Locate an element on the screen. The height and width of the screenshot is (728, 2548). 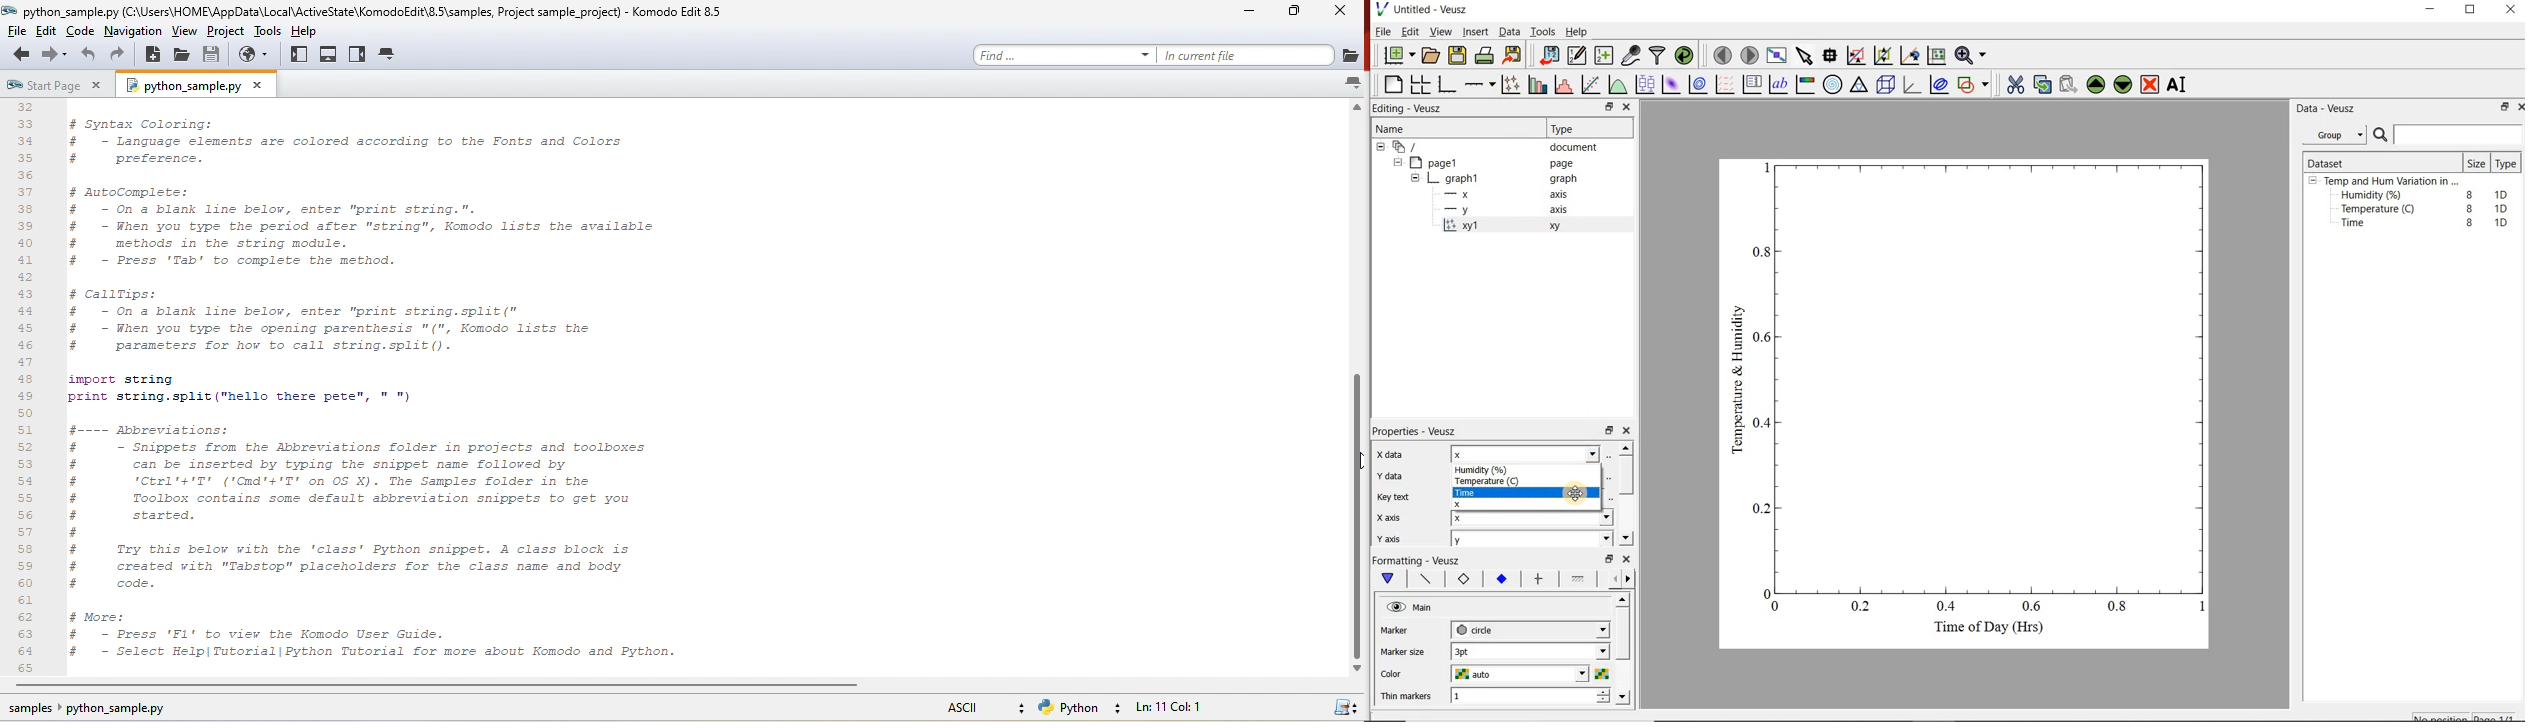
y data is located at coordinates (1394, 474).